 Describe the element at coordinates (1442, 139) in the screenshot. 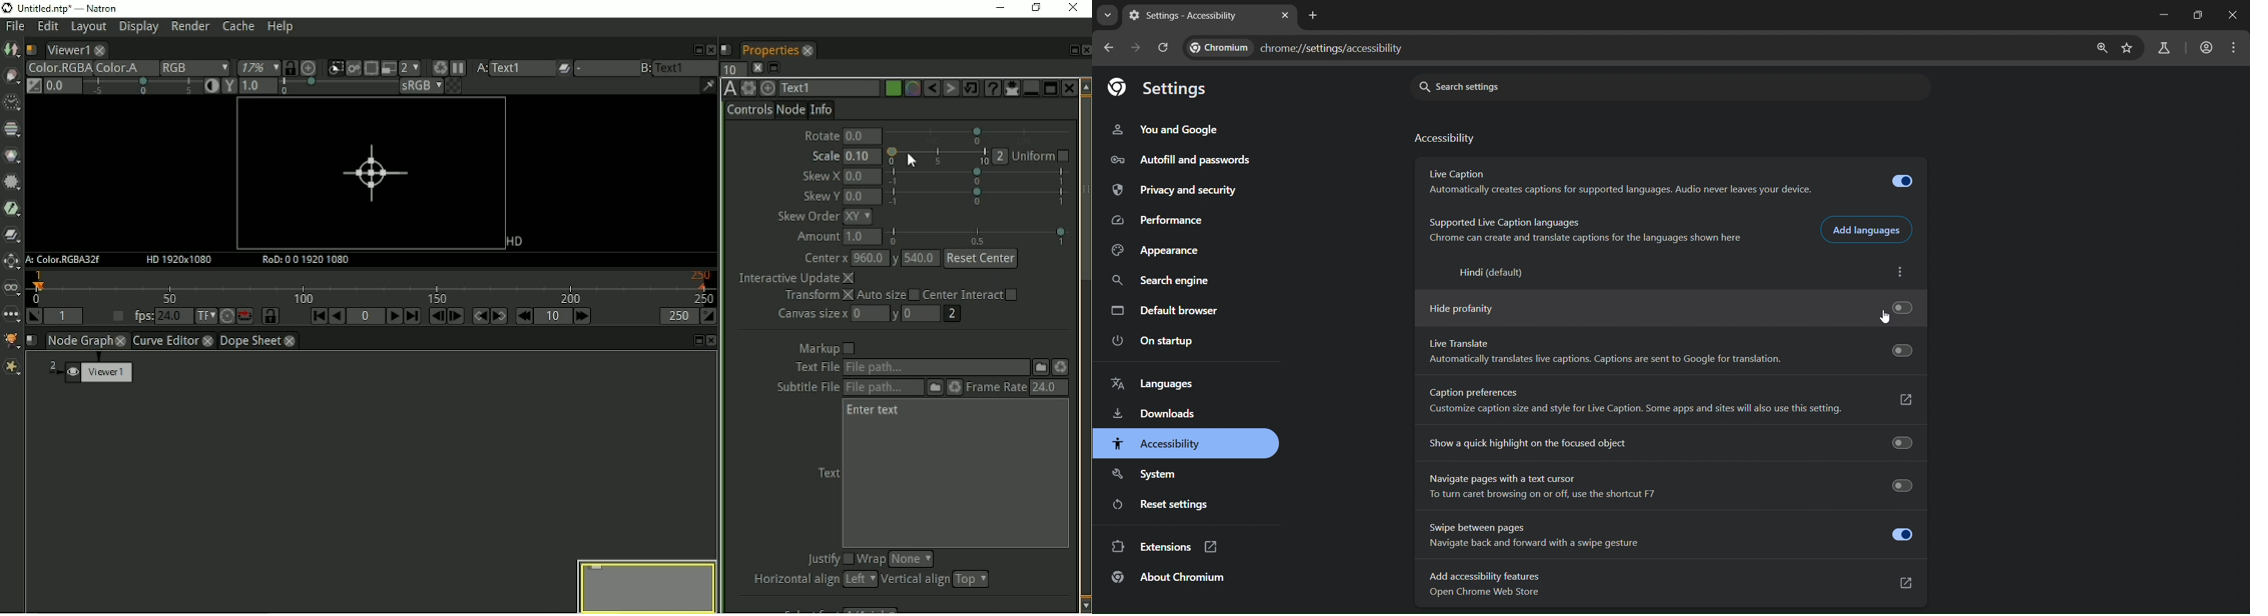

I see `accessibility` at that location.